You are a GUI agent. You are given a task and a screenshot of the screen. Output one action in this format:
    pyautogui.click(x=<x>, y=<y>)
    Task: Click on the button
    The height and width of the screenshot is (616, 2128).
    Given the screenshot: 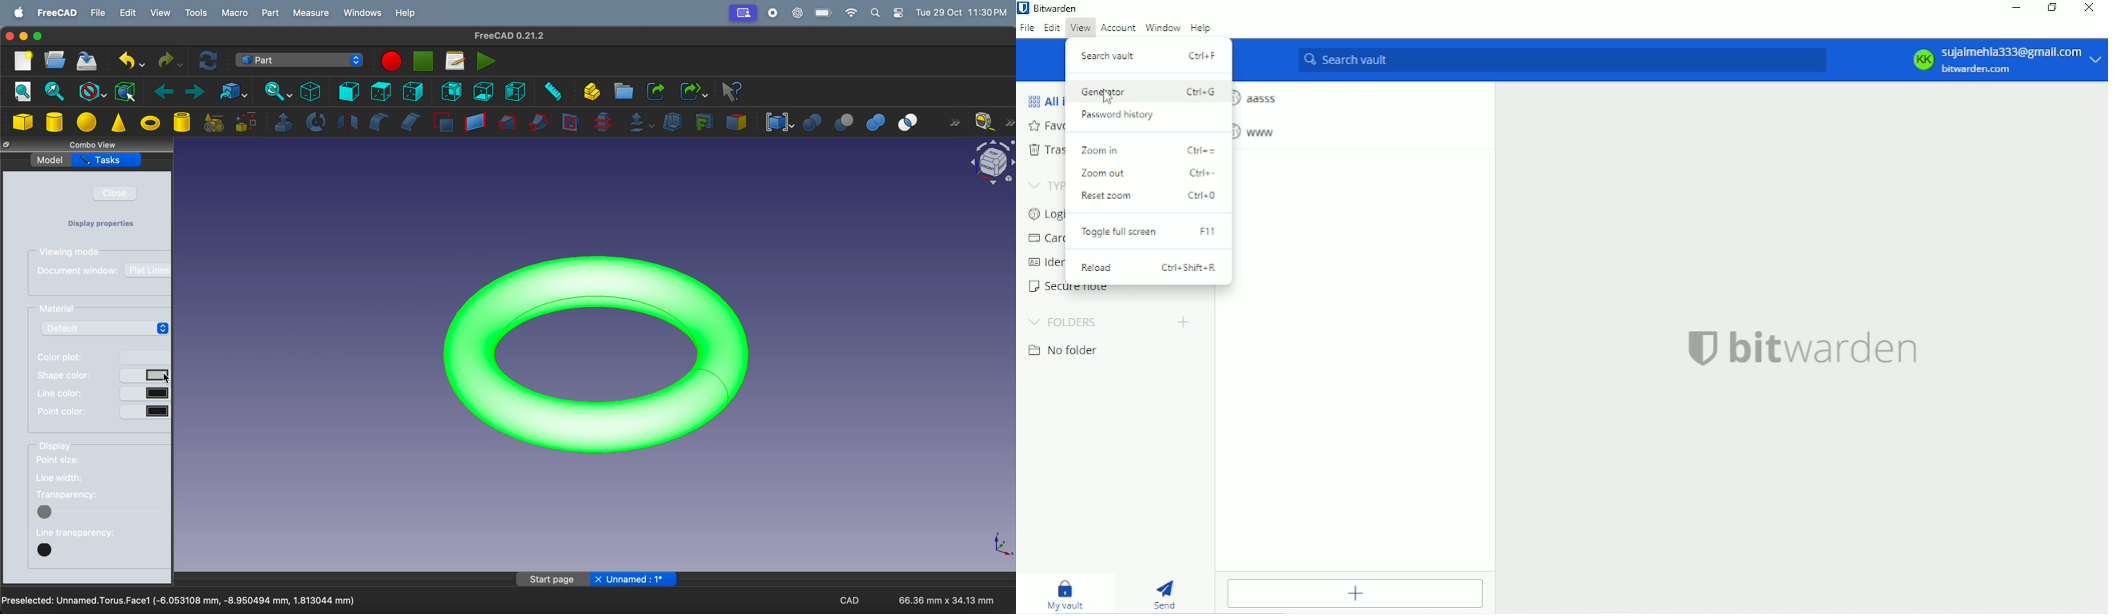 What is the action you would take?
    pyautogui.click(x=146, y=394)
    